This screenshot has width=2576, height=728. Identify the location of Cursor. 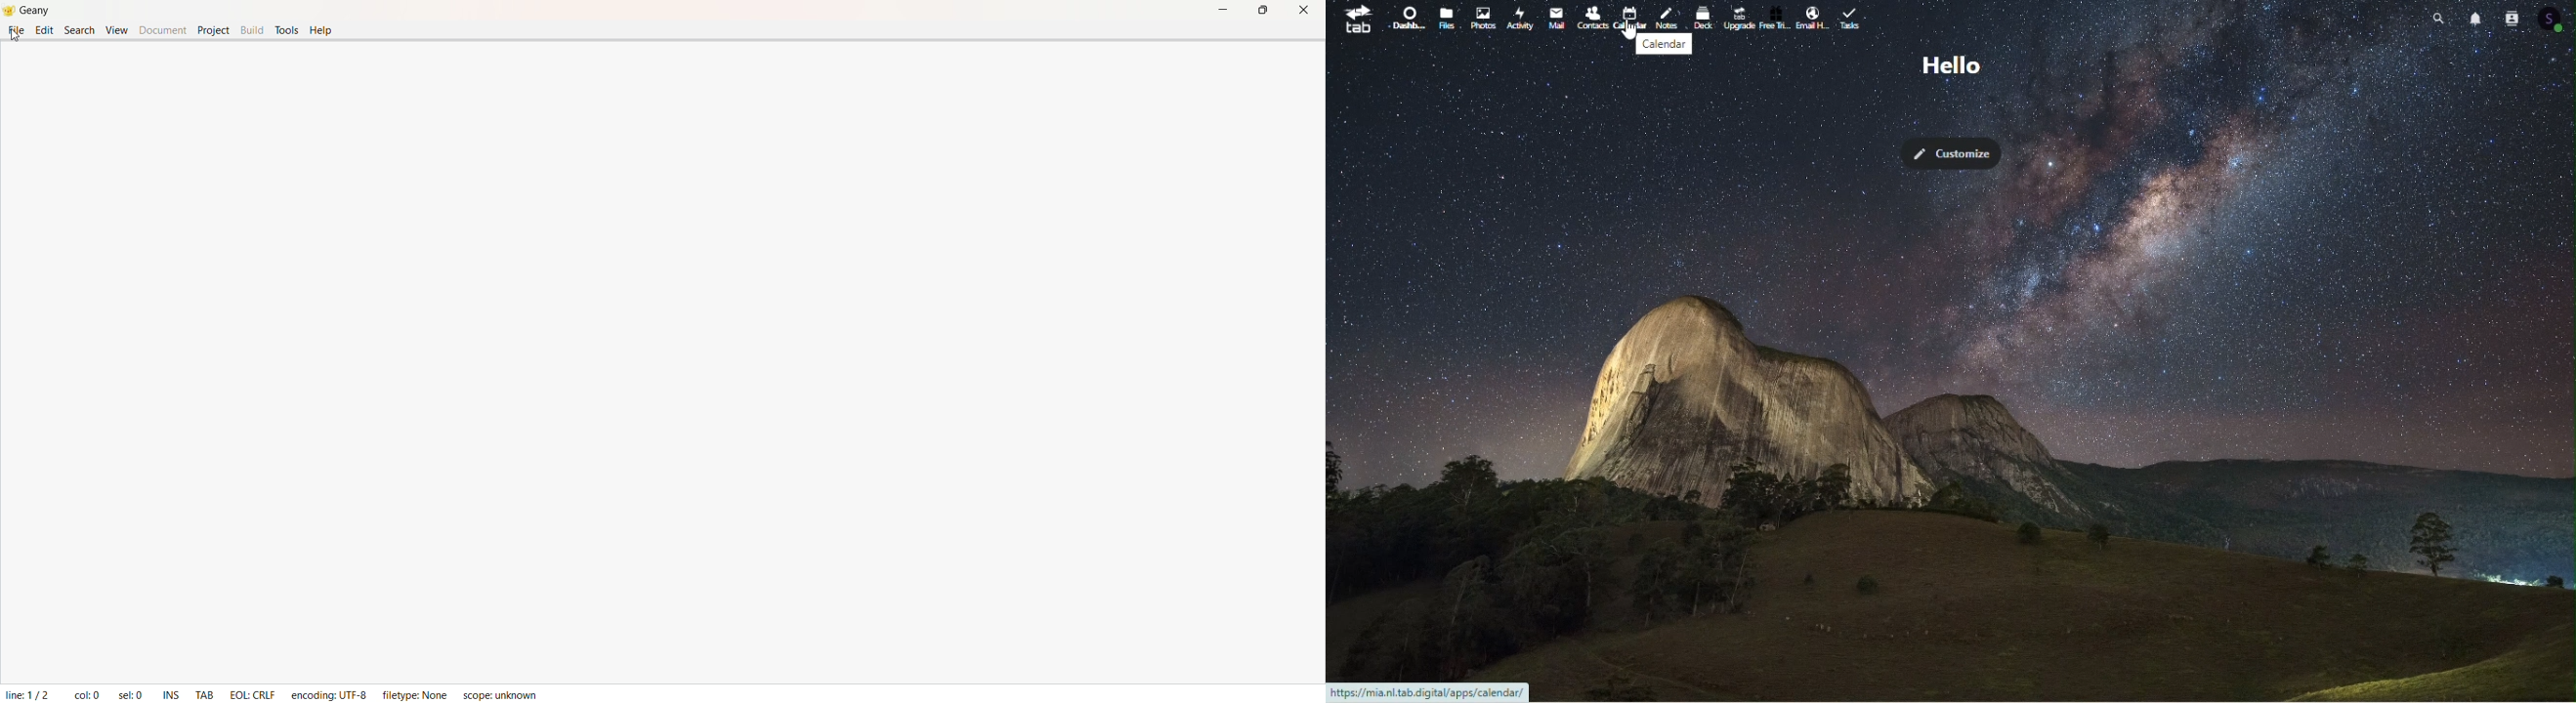
(1628, 30).